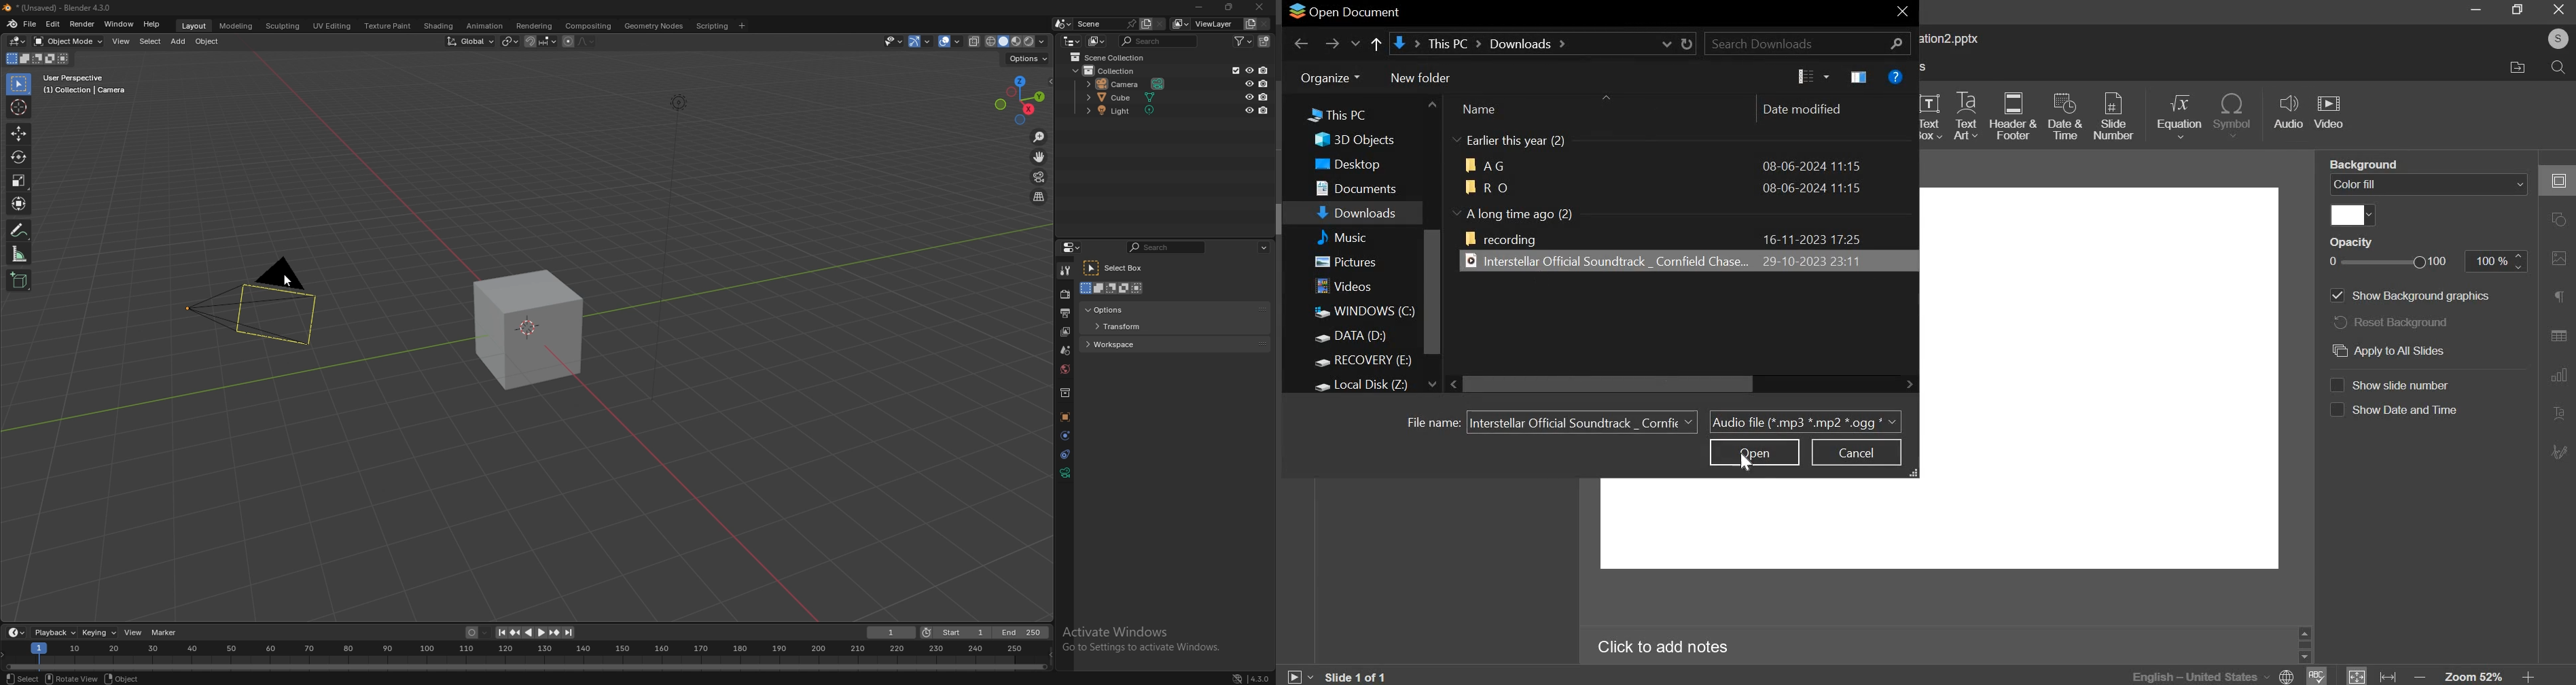  Describe the element at coordinates (955, 633) in the screenshot. I see `start` at that location.